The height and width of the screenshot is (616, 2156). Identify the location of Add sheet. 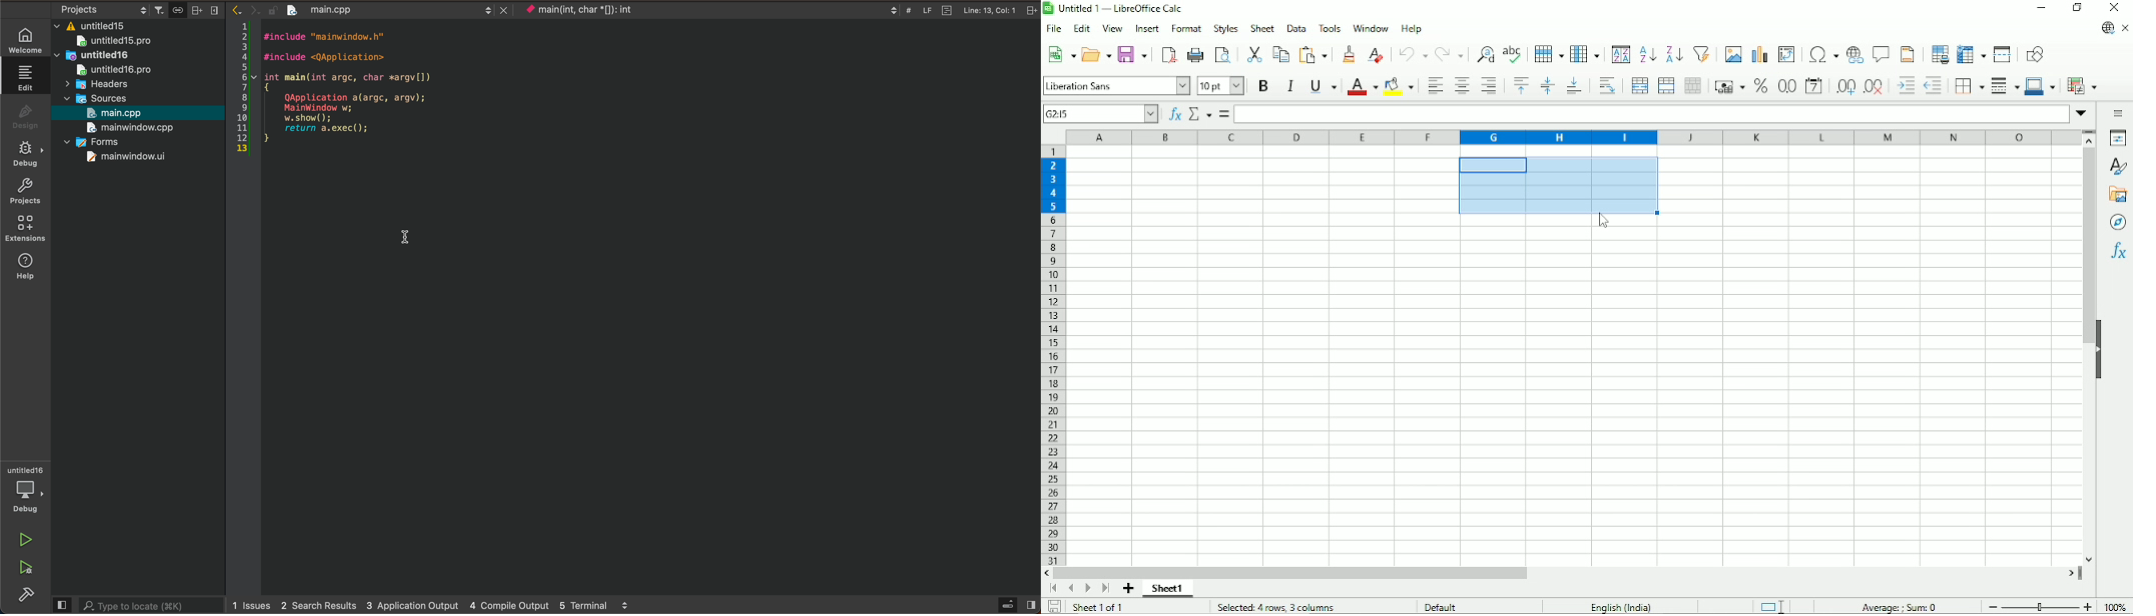
(1129, 589).